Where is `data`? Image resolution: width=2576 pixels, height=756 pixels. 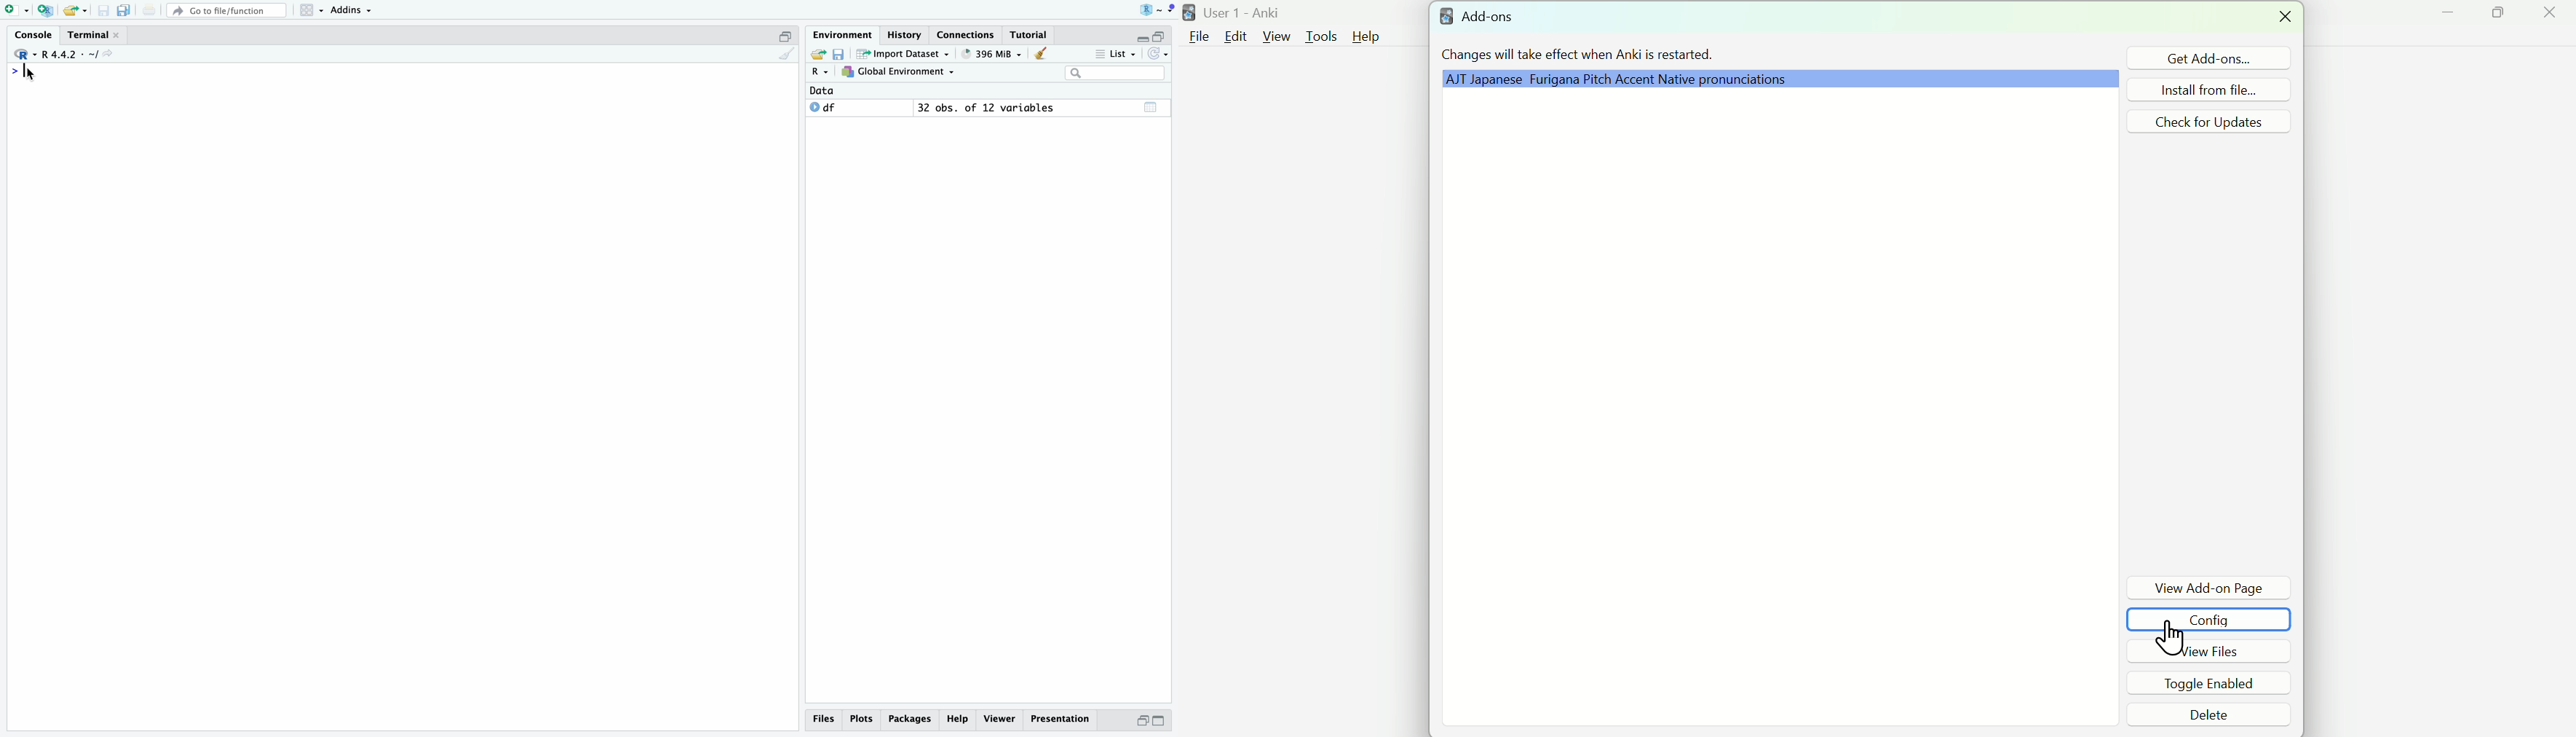
data is located at coordinates (822, 90).